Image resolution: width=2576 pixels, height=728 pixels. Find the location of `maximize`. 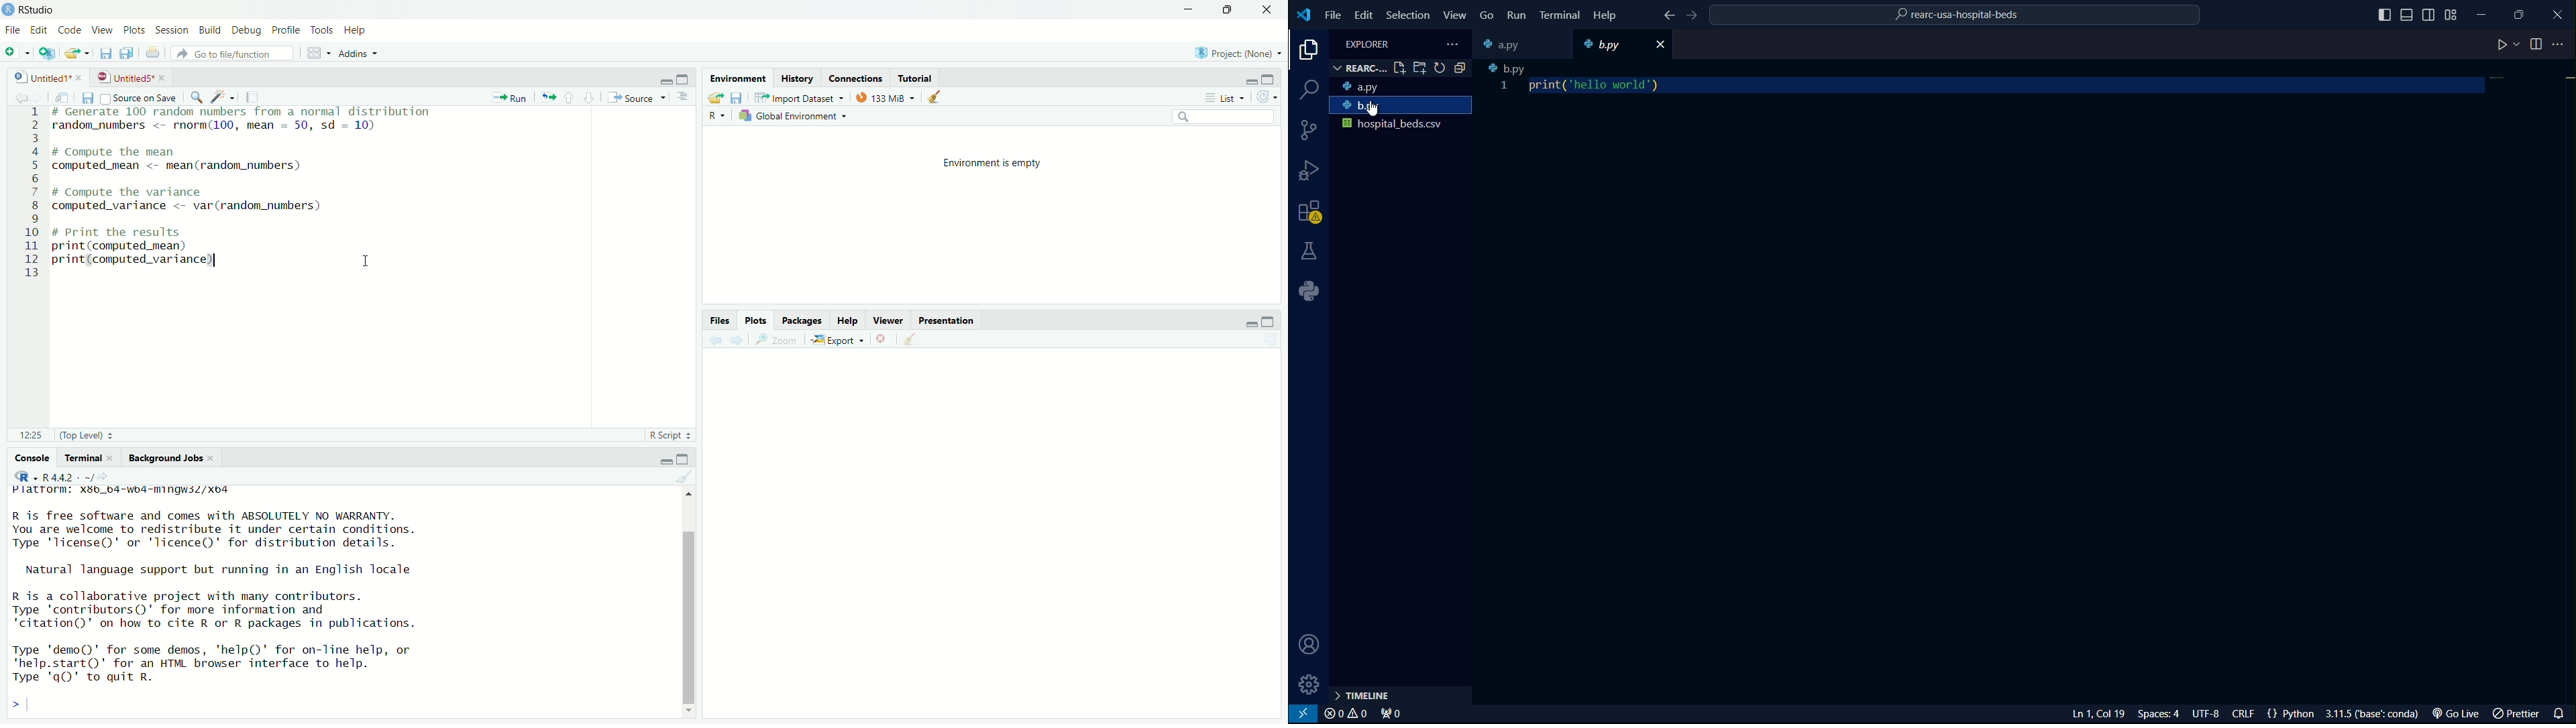

maximize is located at coordinates (1275, 320).